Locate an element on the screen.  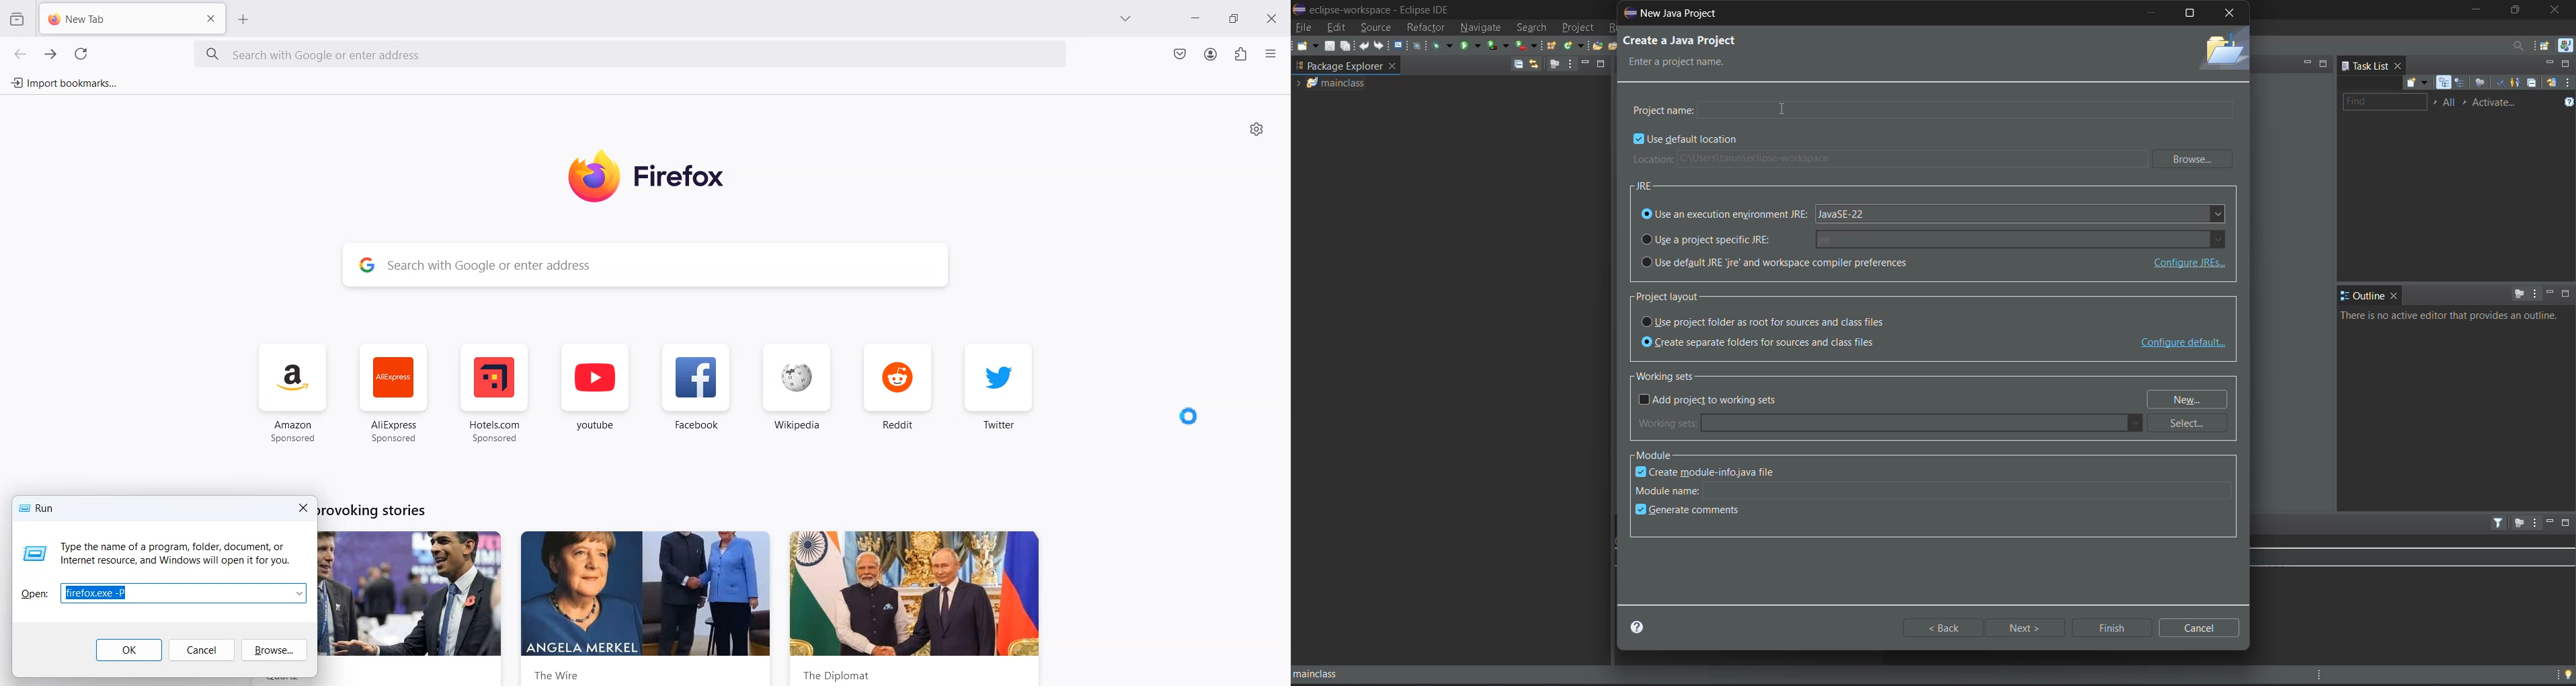
new task is located at coordinates (2415, 82).